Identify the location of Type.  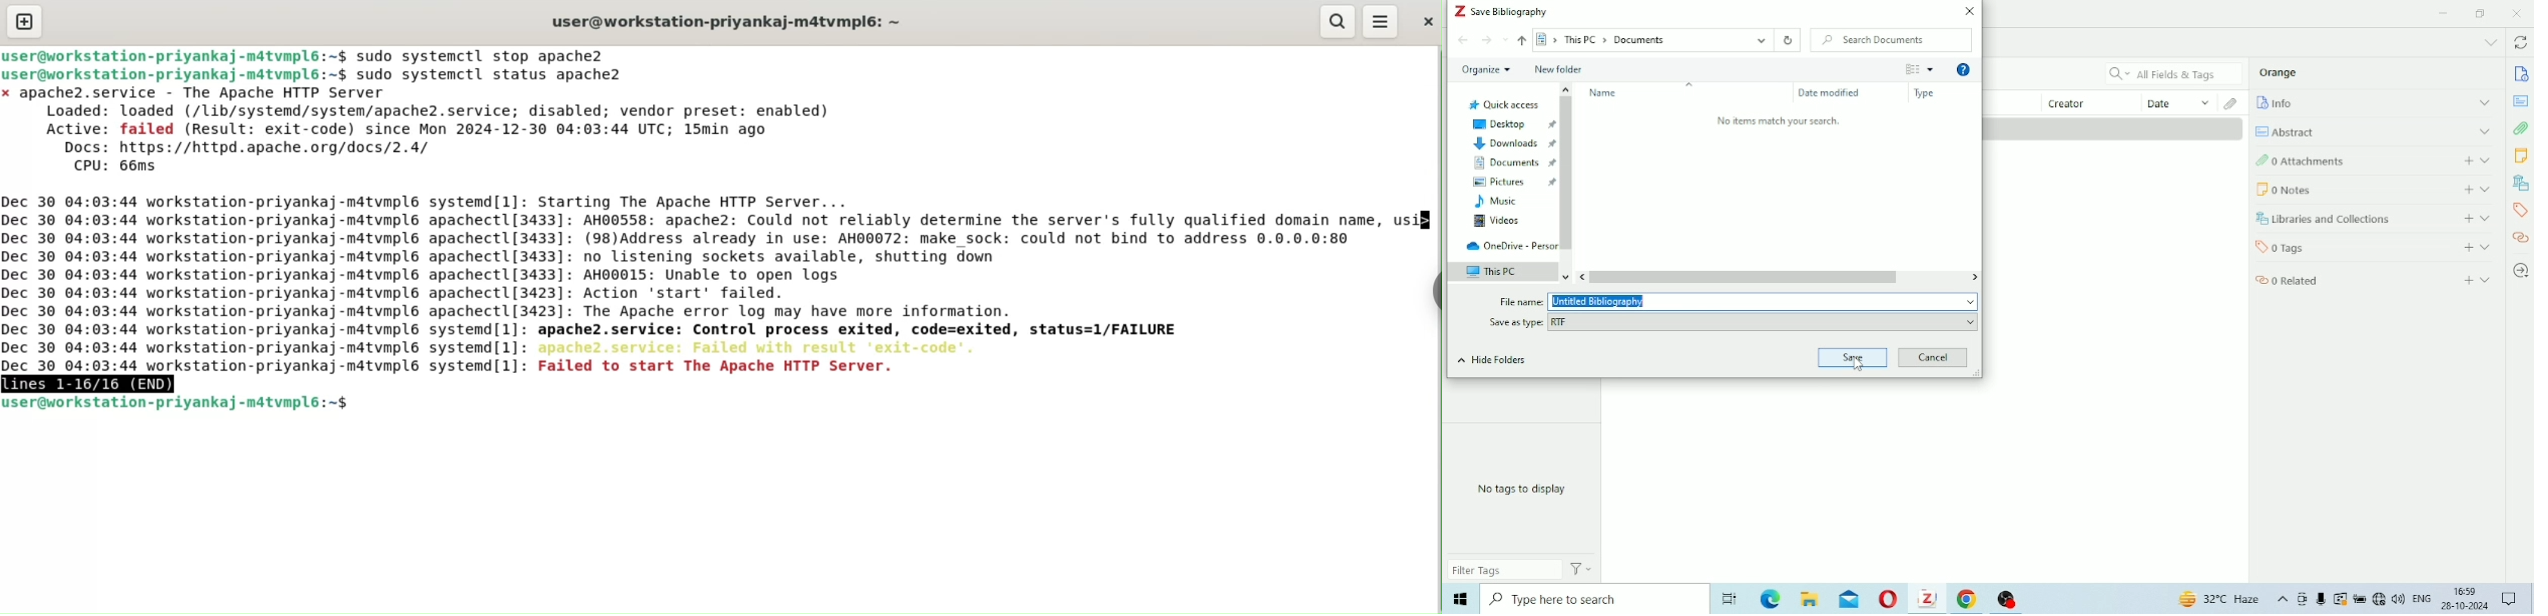
(1926, 94).